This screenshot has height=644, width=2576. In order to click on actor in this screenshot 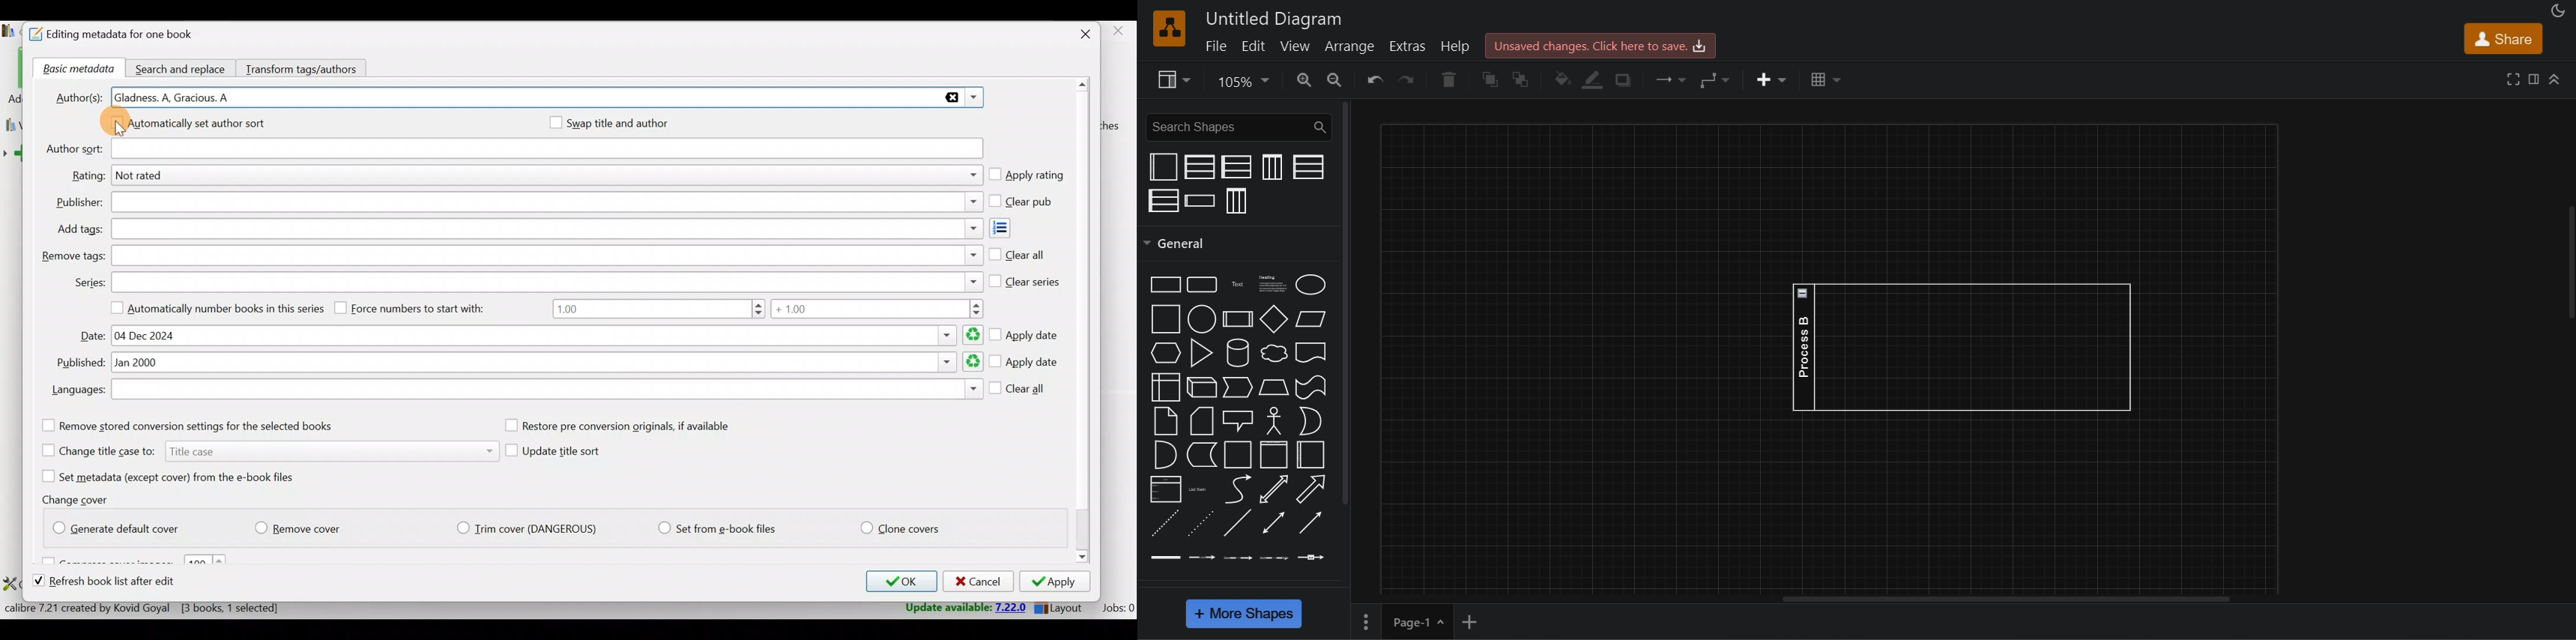, I will do `click(1273, 420)`.